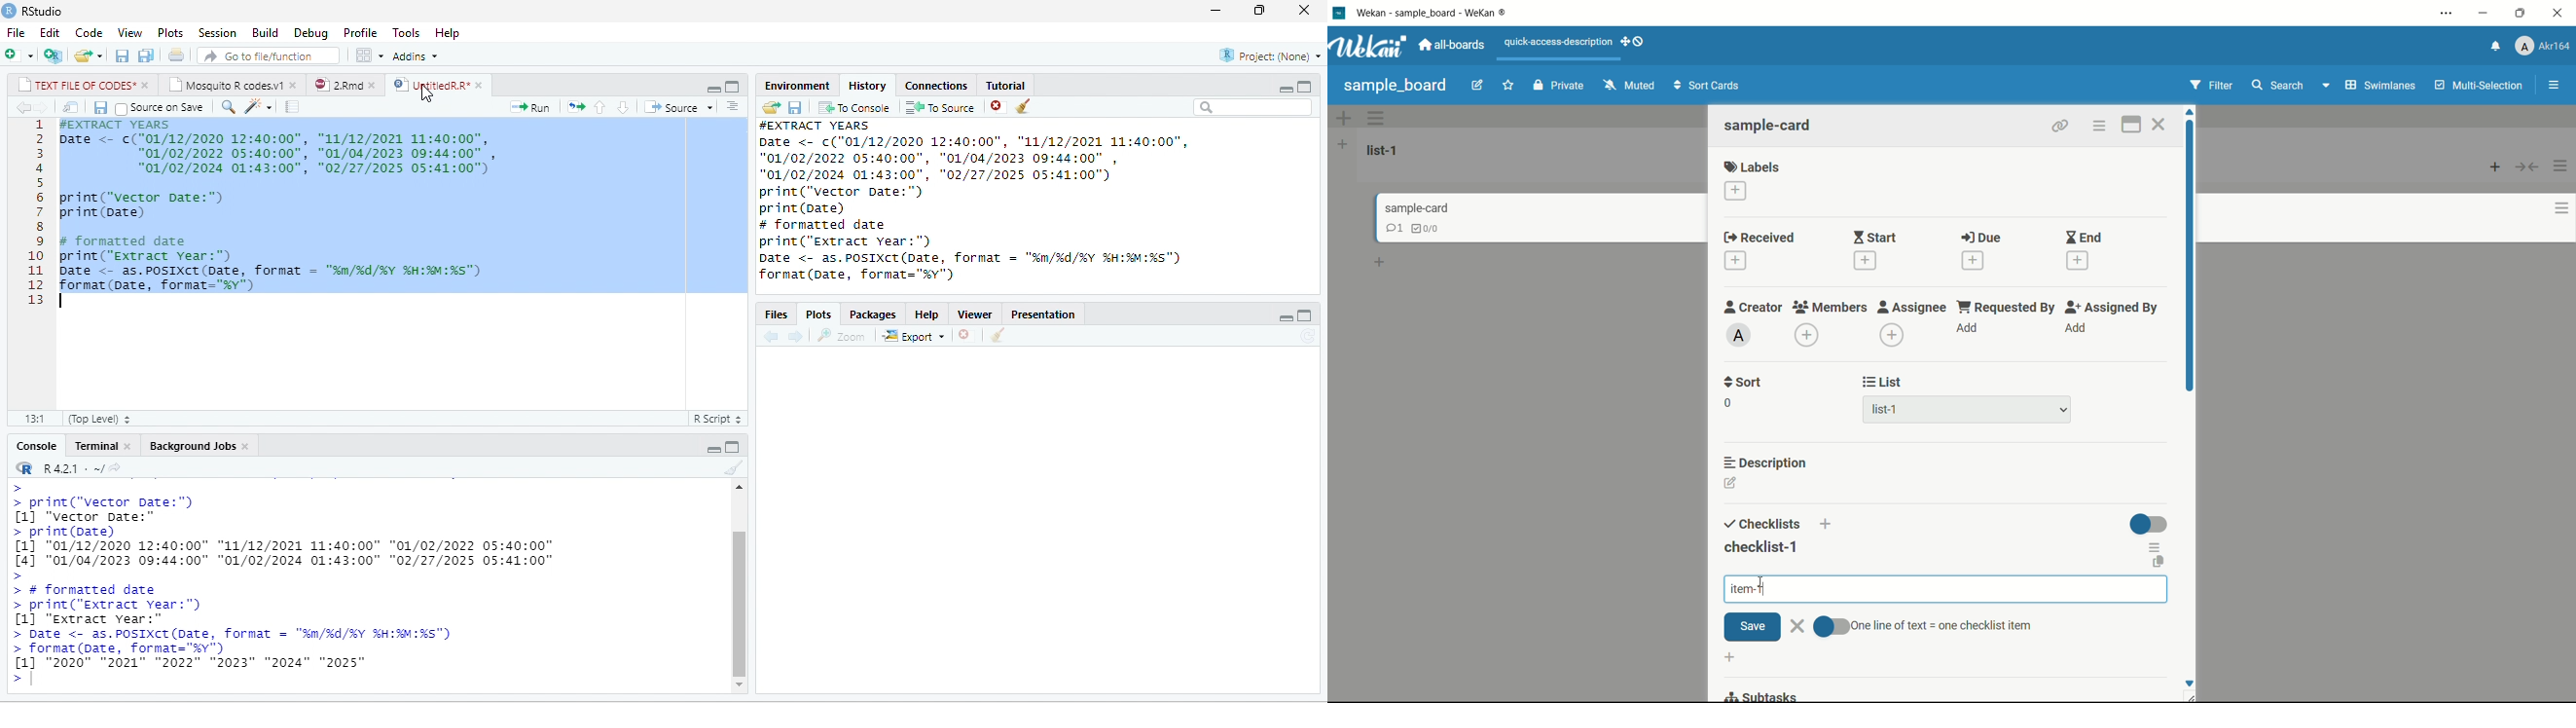 The height and width of the screenshot is (728, 2576). Describe the element at coordinates (1310, 337) in the screenshot. I see `refresh` at that location.